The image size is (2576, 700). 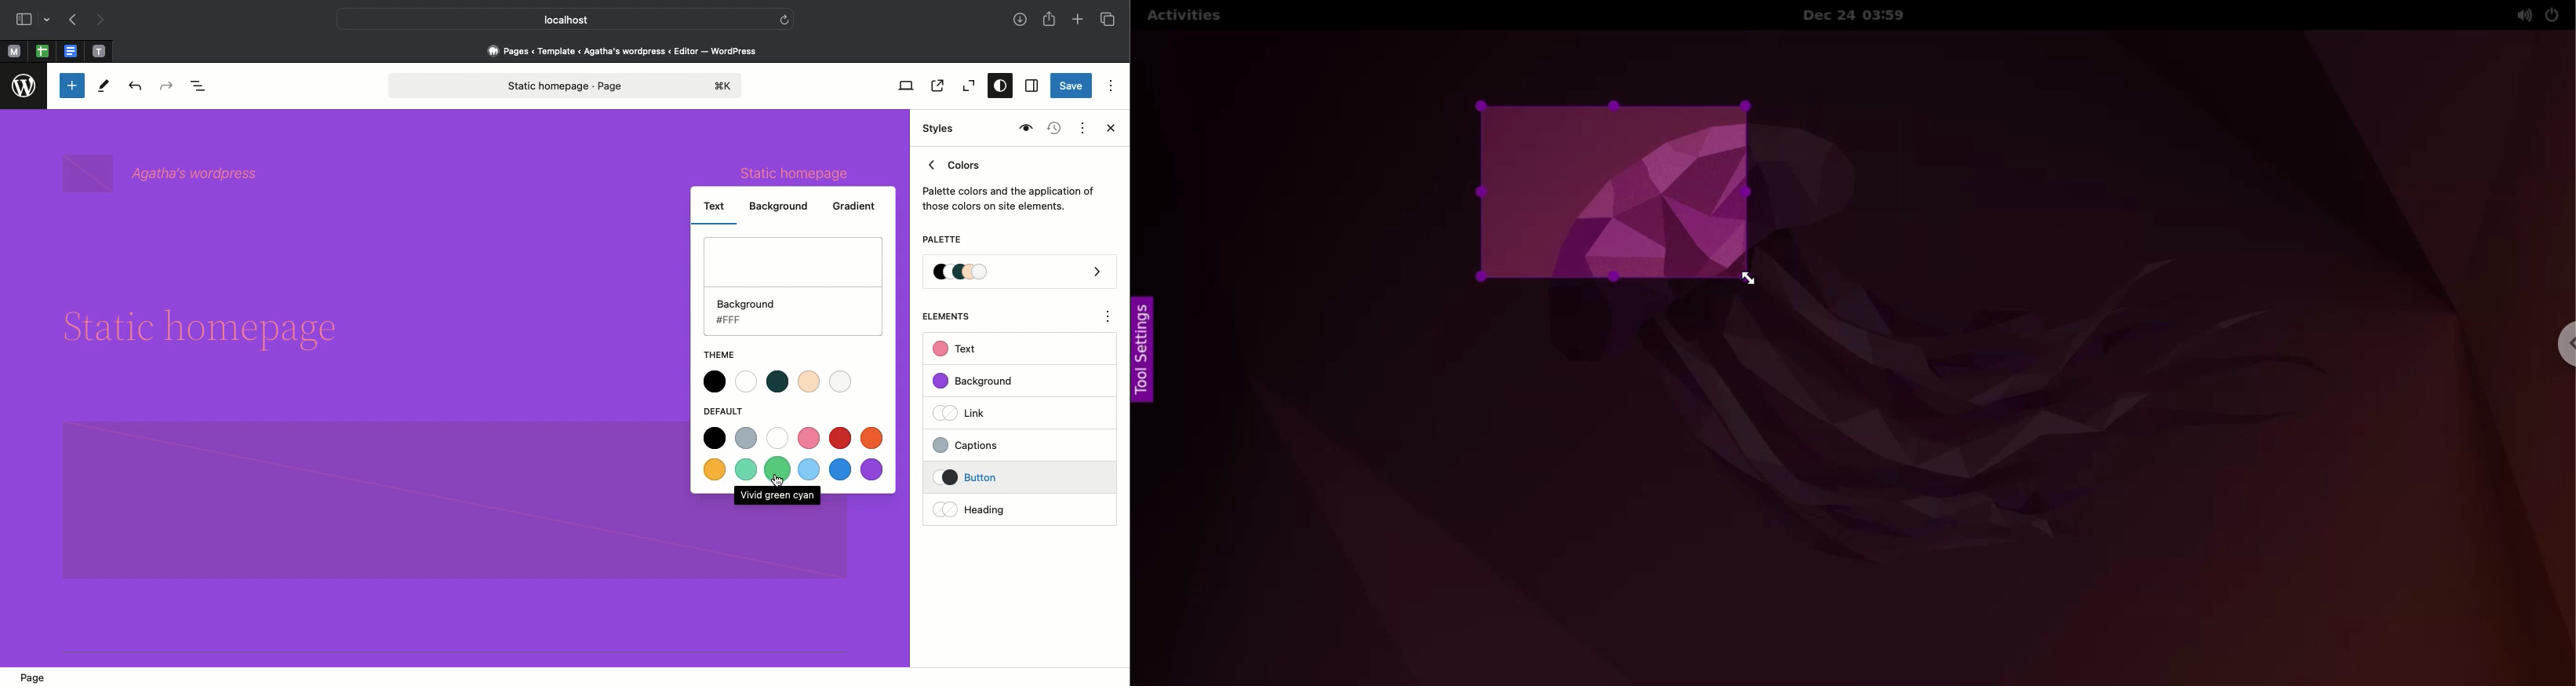 What do you see at coordinates (72, 52) in the screenshot?
I see `Pinned tab` at bounding box center [72, 52].